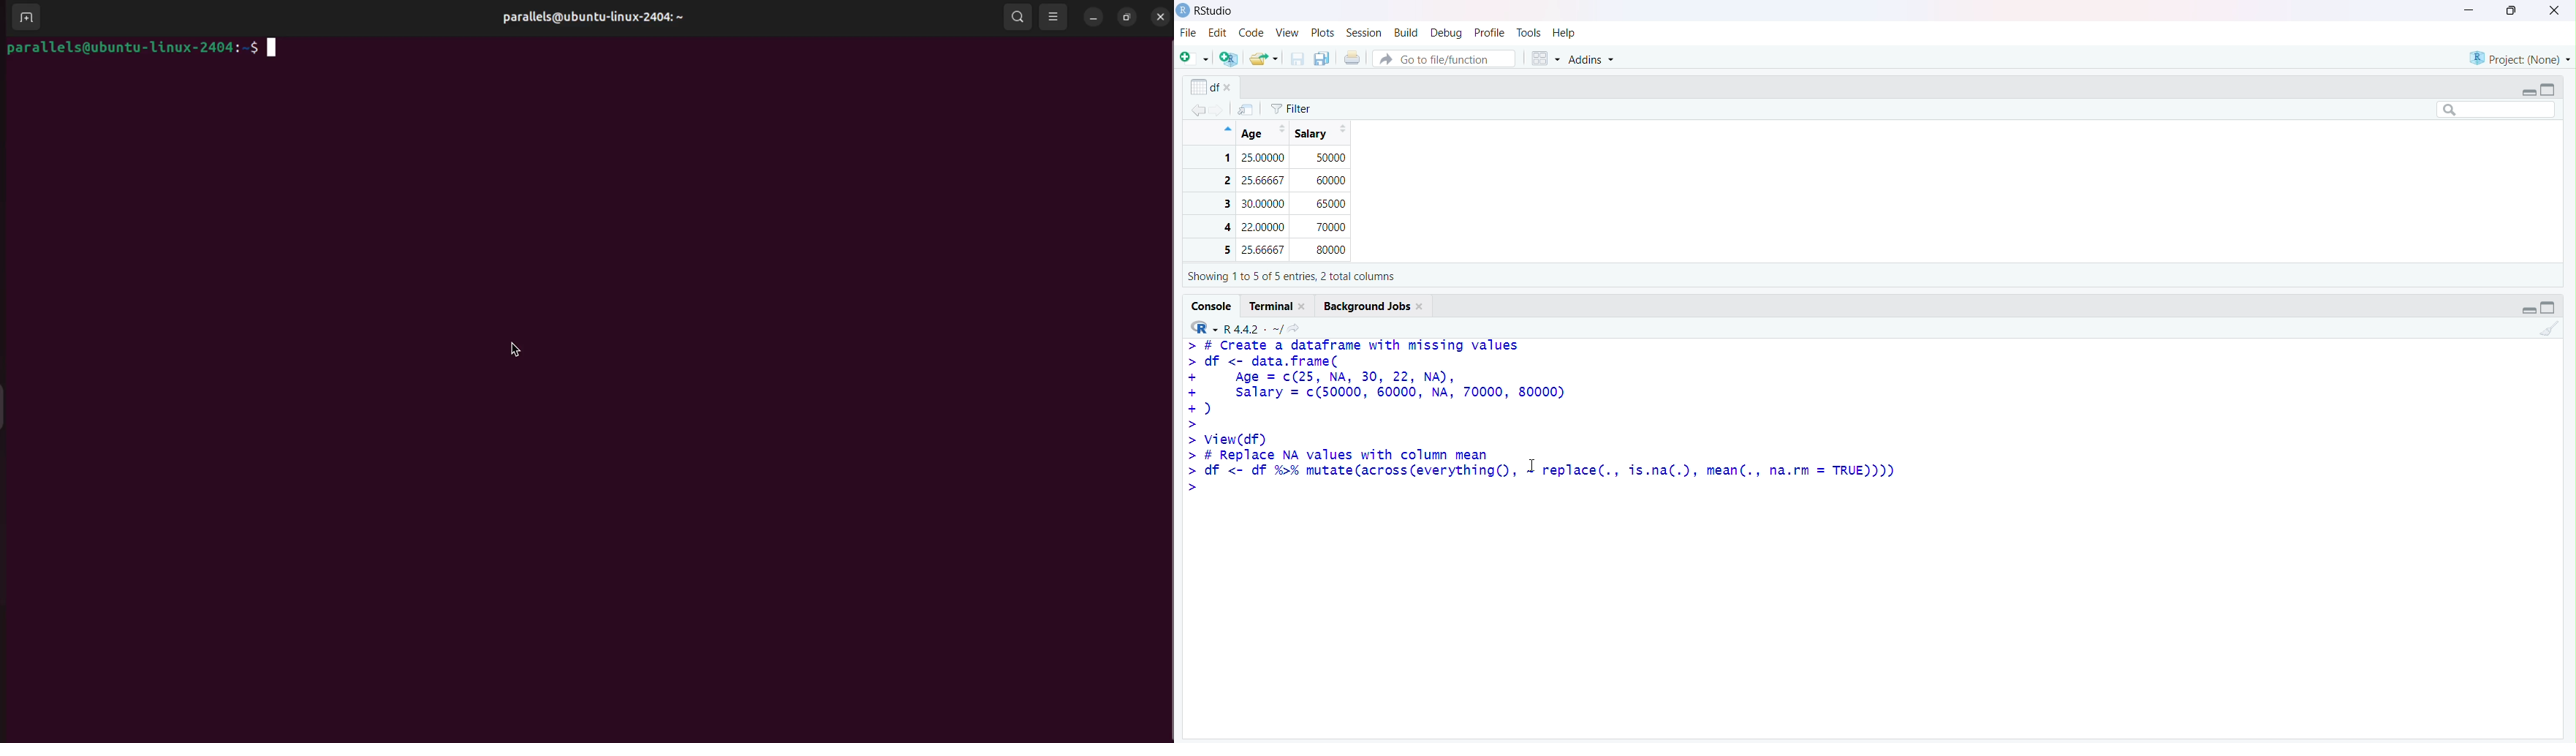  Describe the element at coordinates (1322, 57) in the screenshot. I see `Save all open documents (Ctrl + Alt + S)` at that location.